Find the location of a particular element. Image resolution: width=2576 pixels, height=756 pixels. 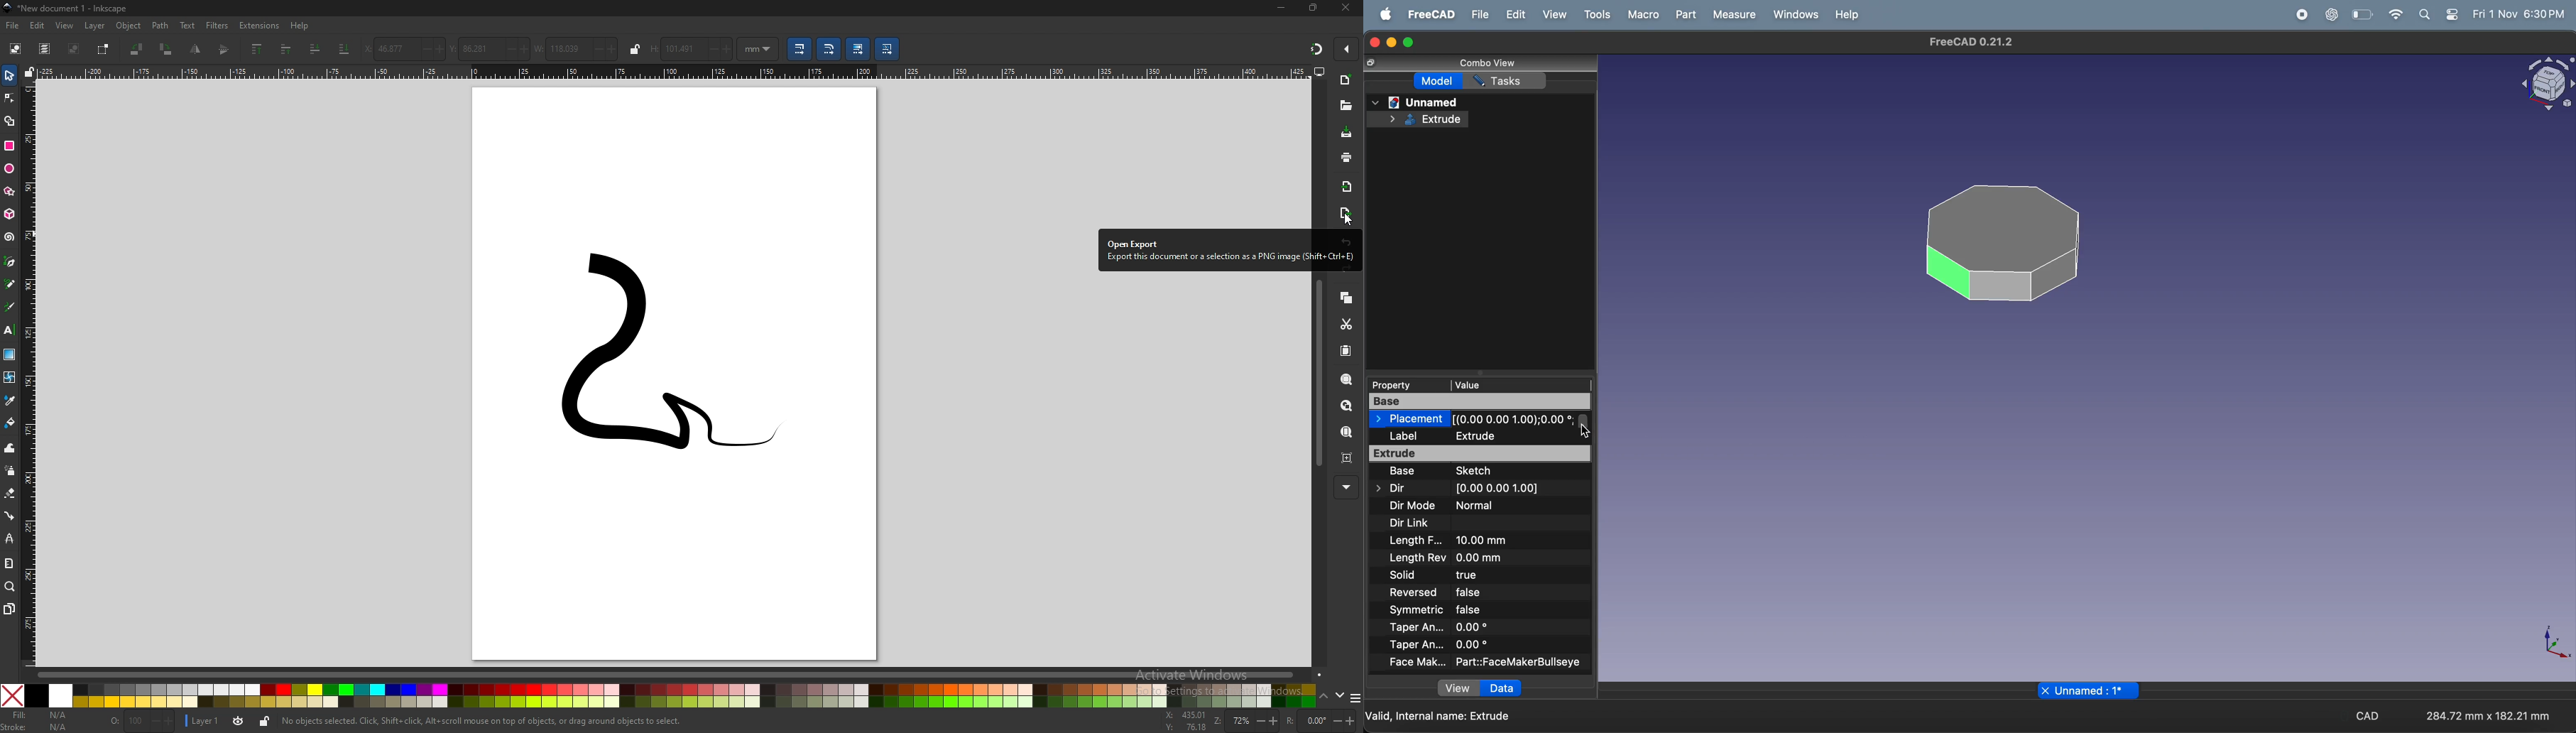

base is located at coordinates (1482, 401).